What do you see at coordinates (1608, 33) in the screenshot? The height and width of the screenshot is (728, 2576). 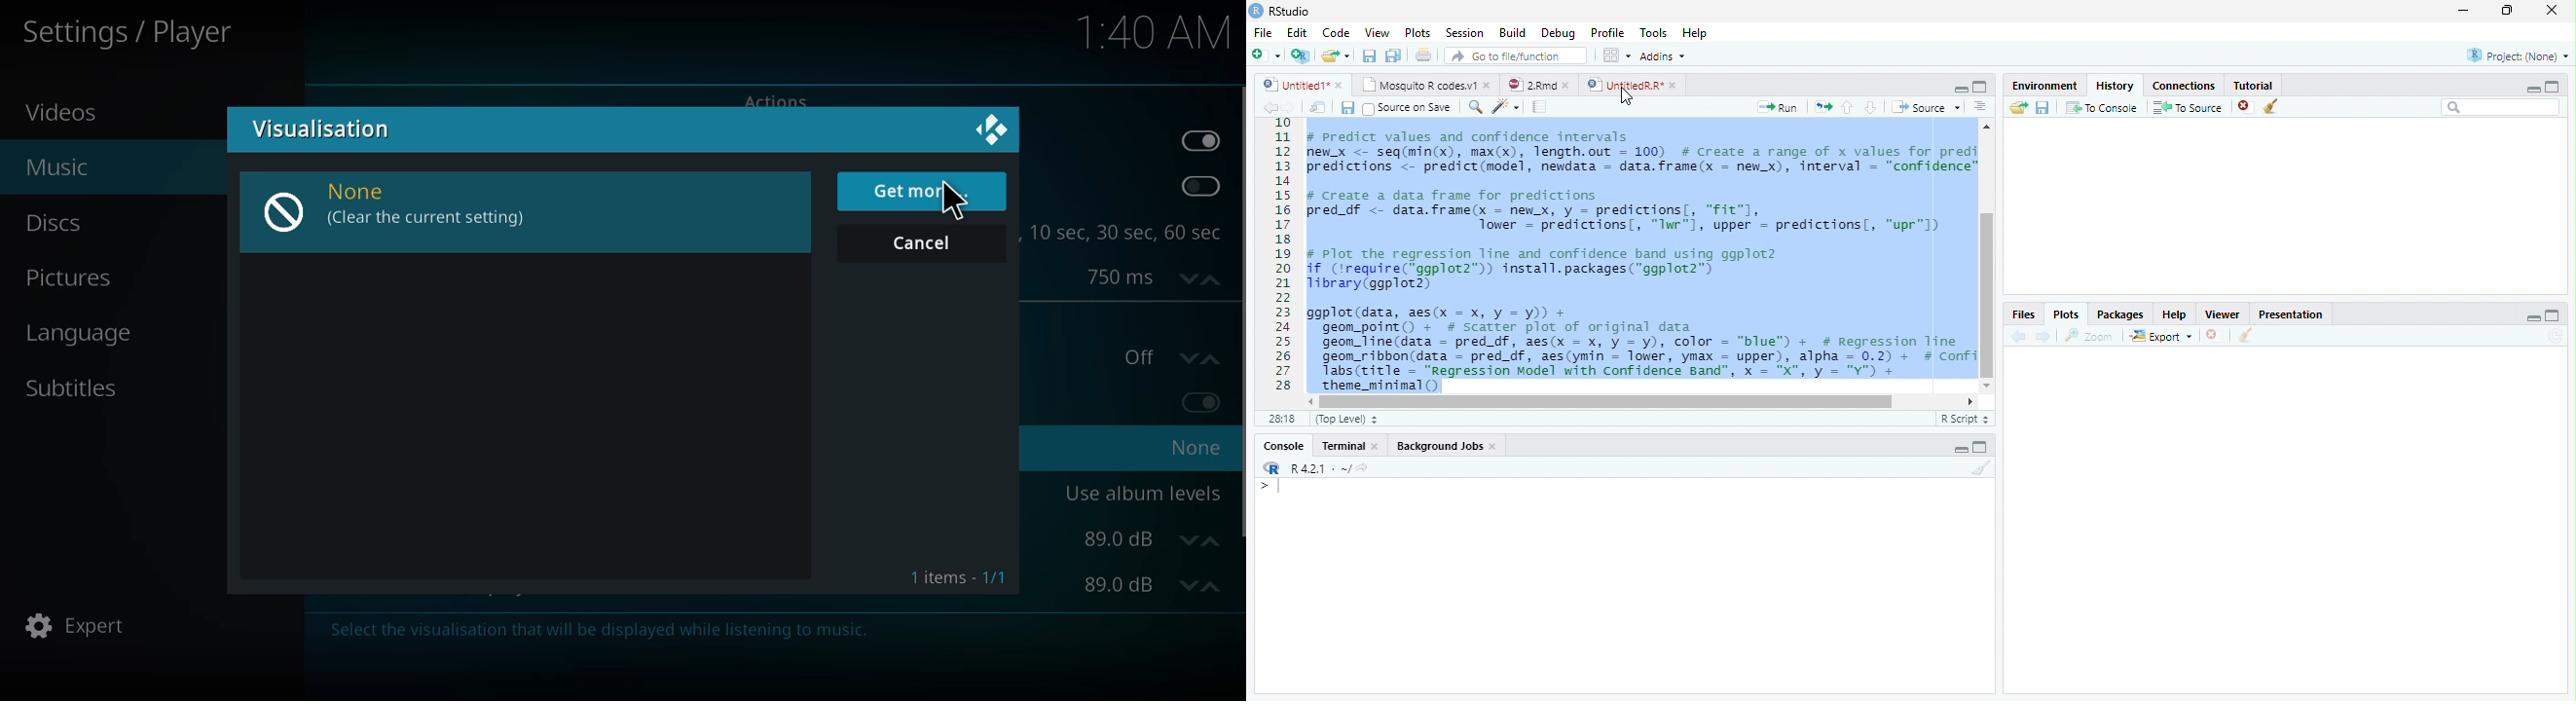 I see `Profile` at bounding box center [1608, 33].